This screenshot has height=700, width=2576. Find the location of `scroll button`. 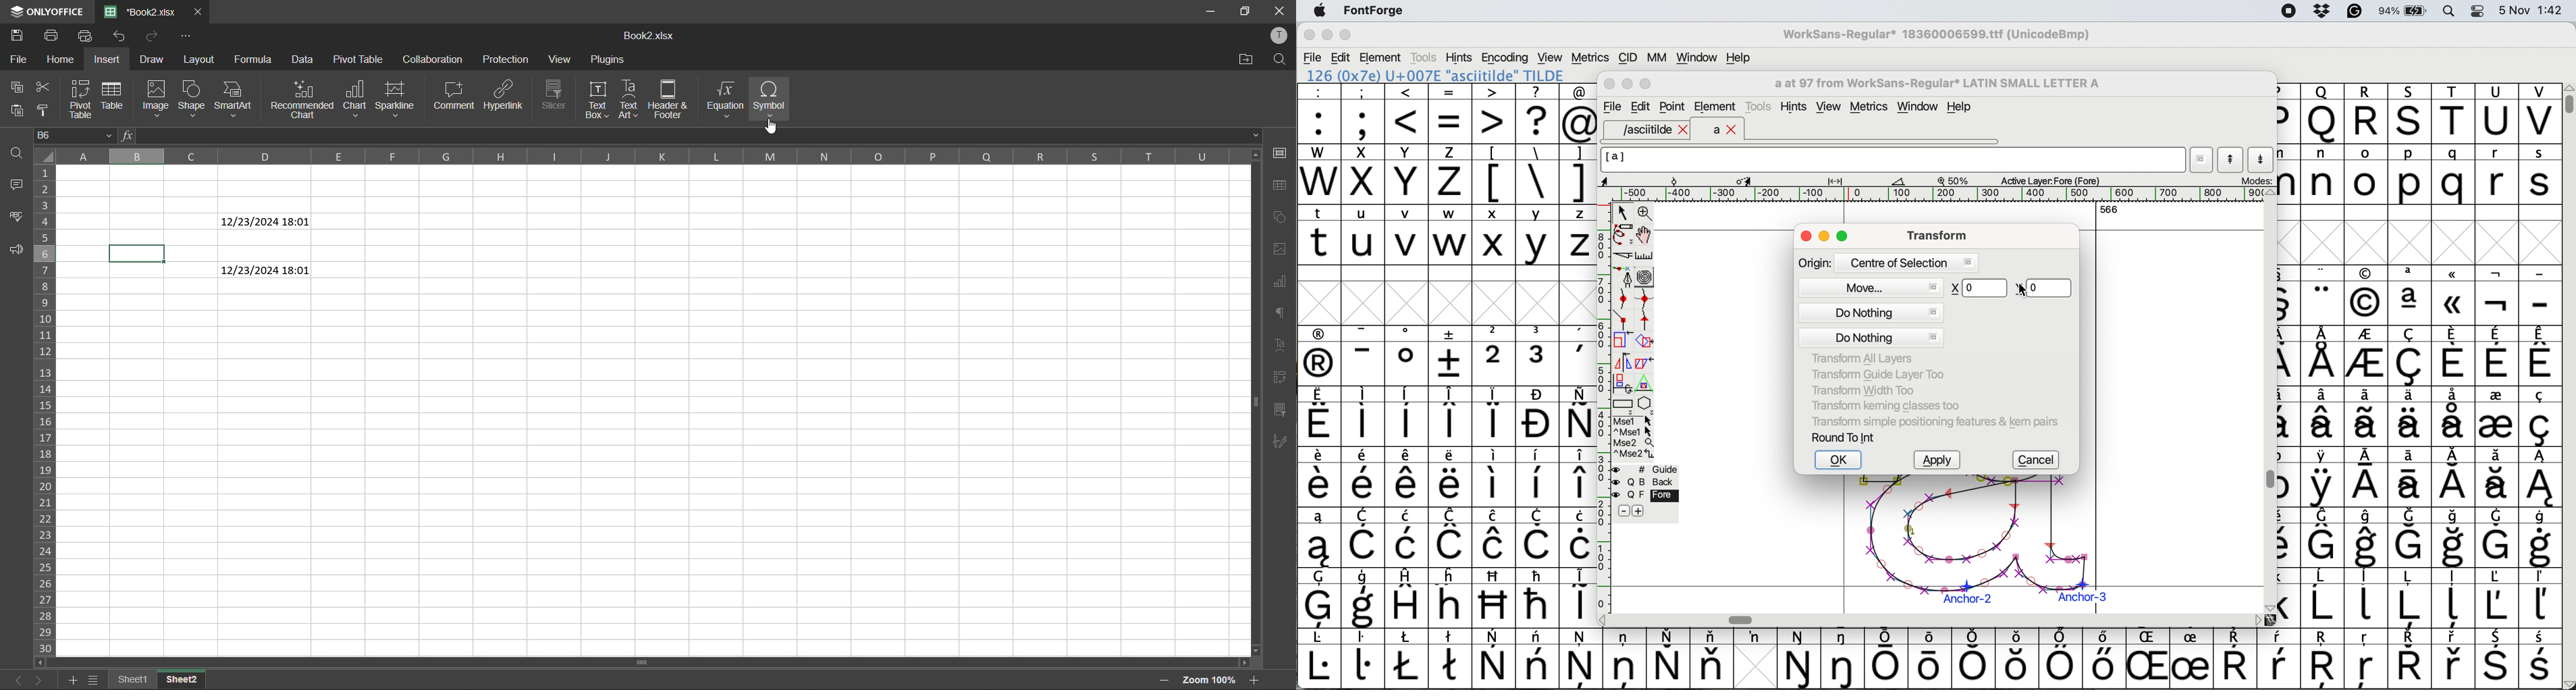

scroll button is located at coordinates (1604, 619).